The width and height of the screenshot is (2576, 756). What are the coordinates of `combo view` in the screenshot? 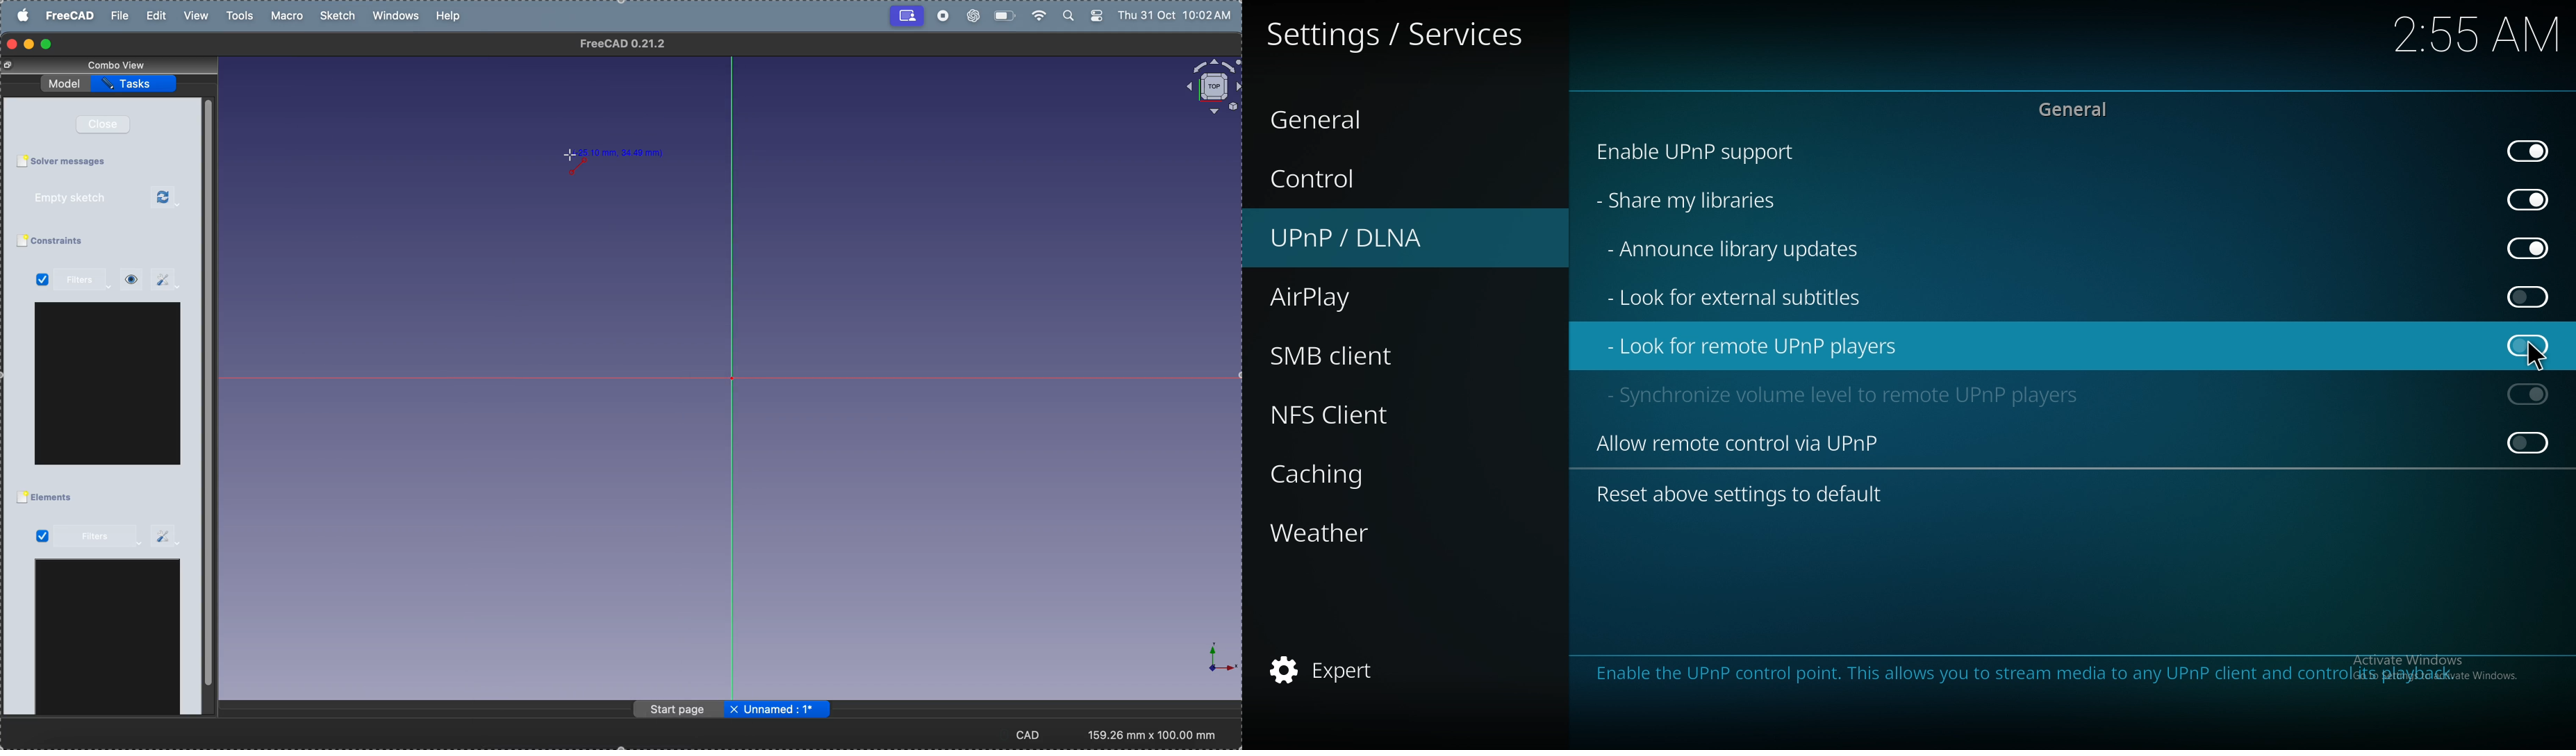 It's located at (120, 64).